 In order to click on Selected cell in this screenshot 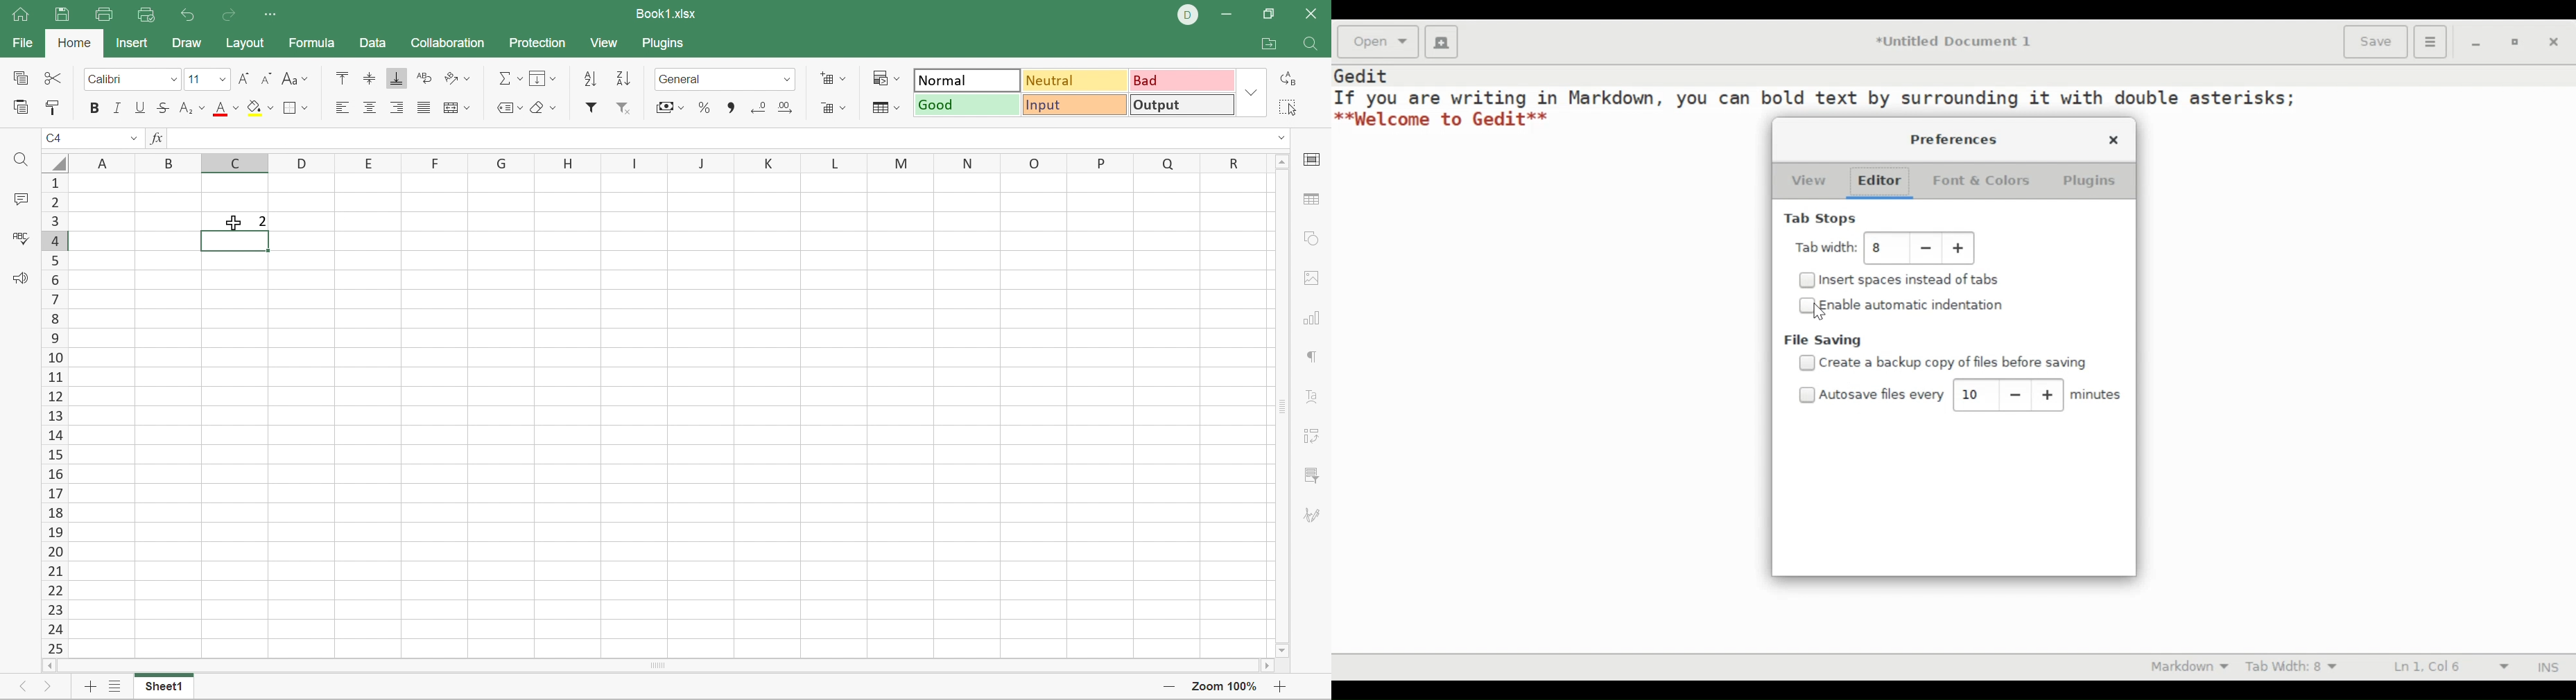, I will do `click(234, 242)`.